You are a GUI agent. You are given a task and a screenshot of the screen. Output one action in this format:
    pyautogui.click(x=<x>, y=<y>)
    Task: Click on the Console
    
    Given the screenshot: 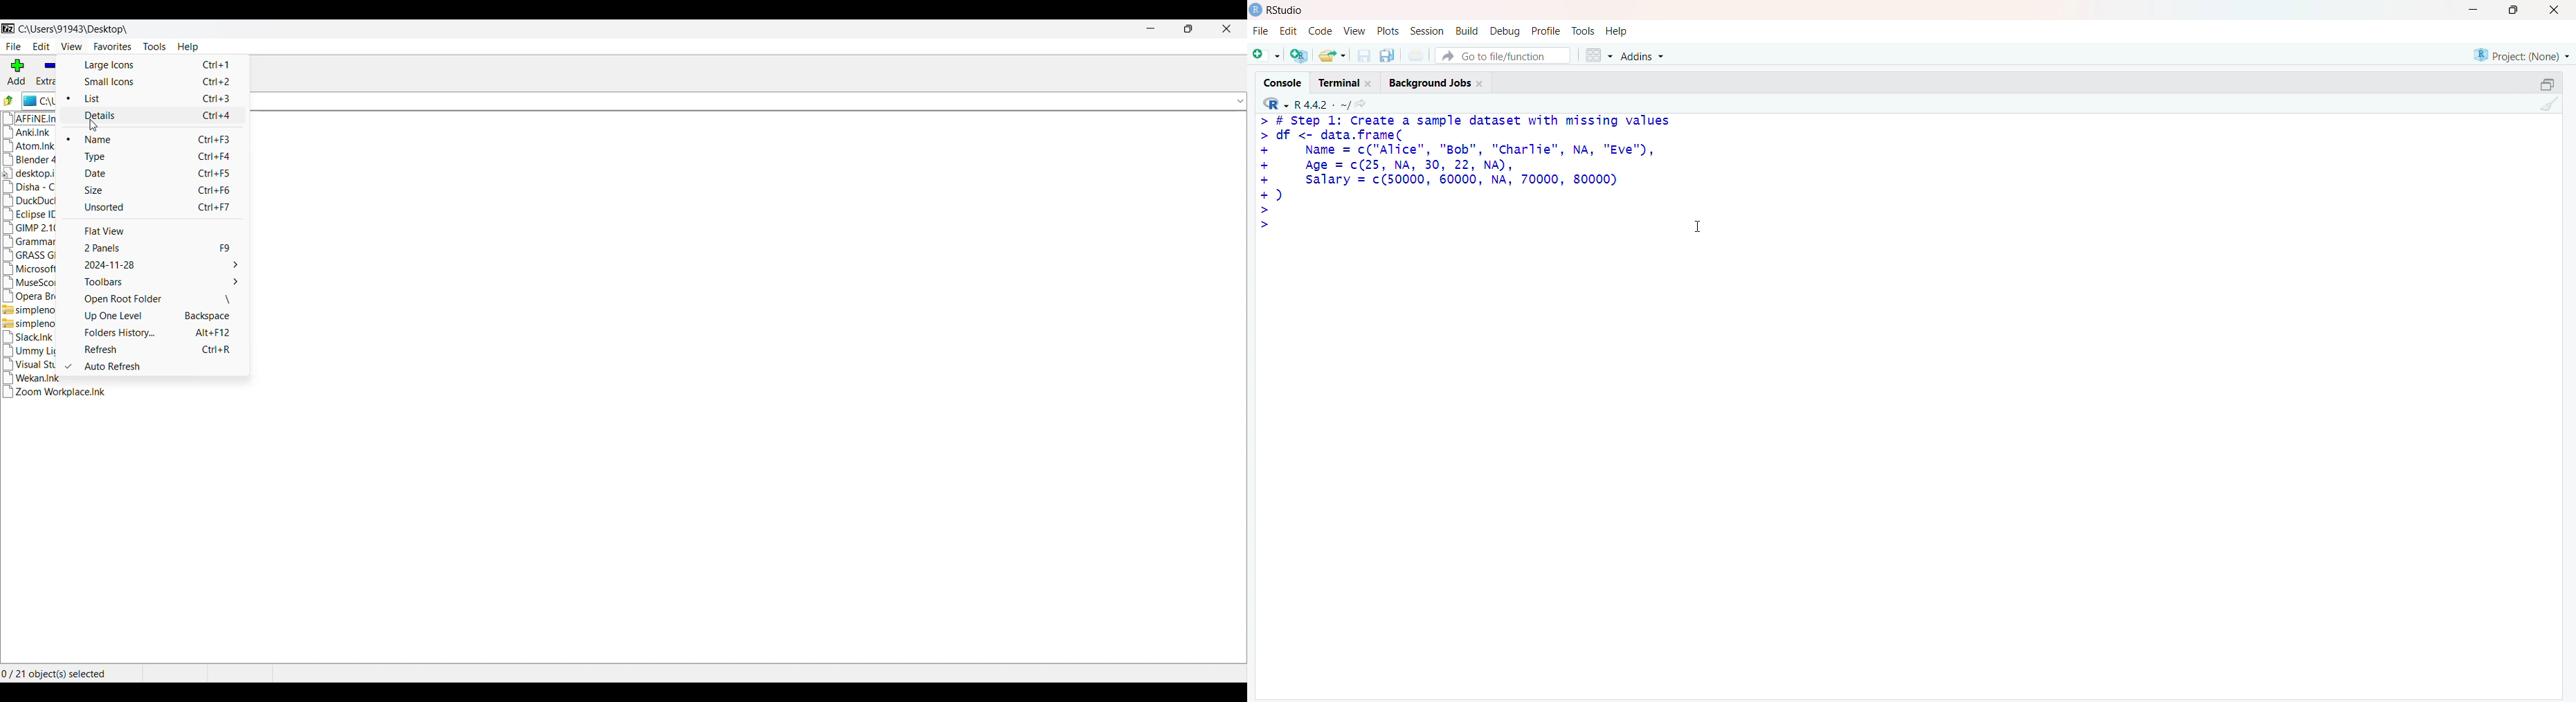 What is the action you would take?
    pyautogui.click(x=1282, y=81)
    